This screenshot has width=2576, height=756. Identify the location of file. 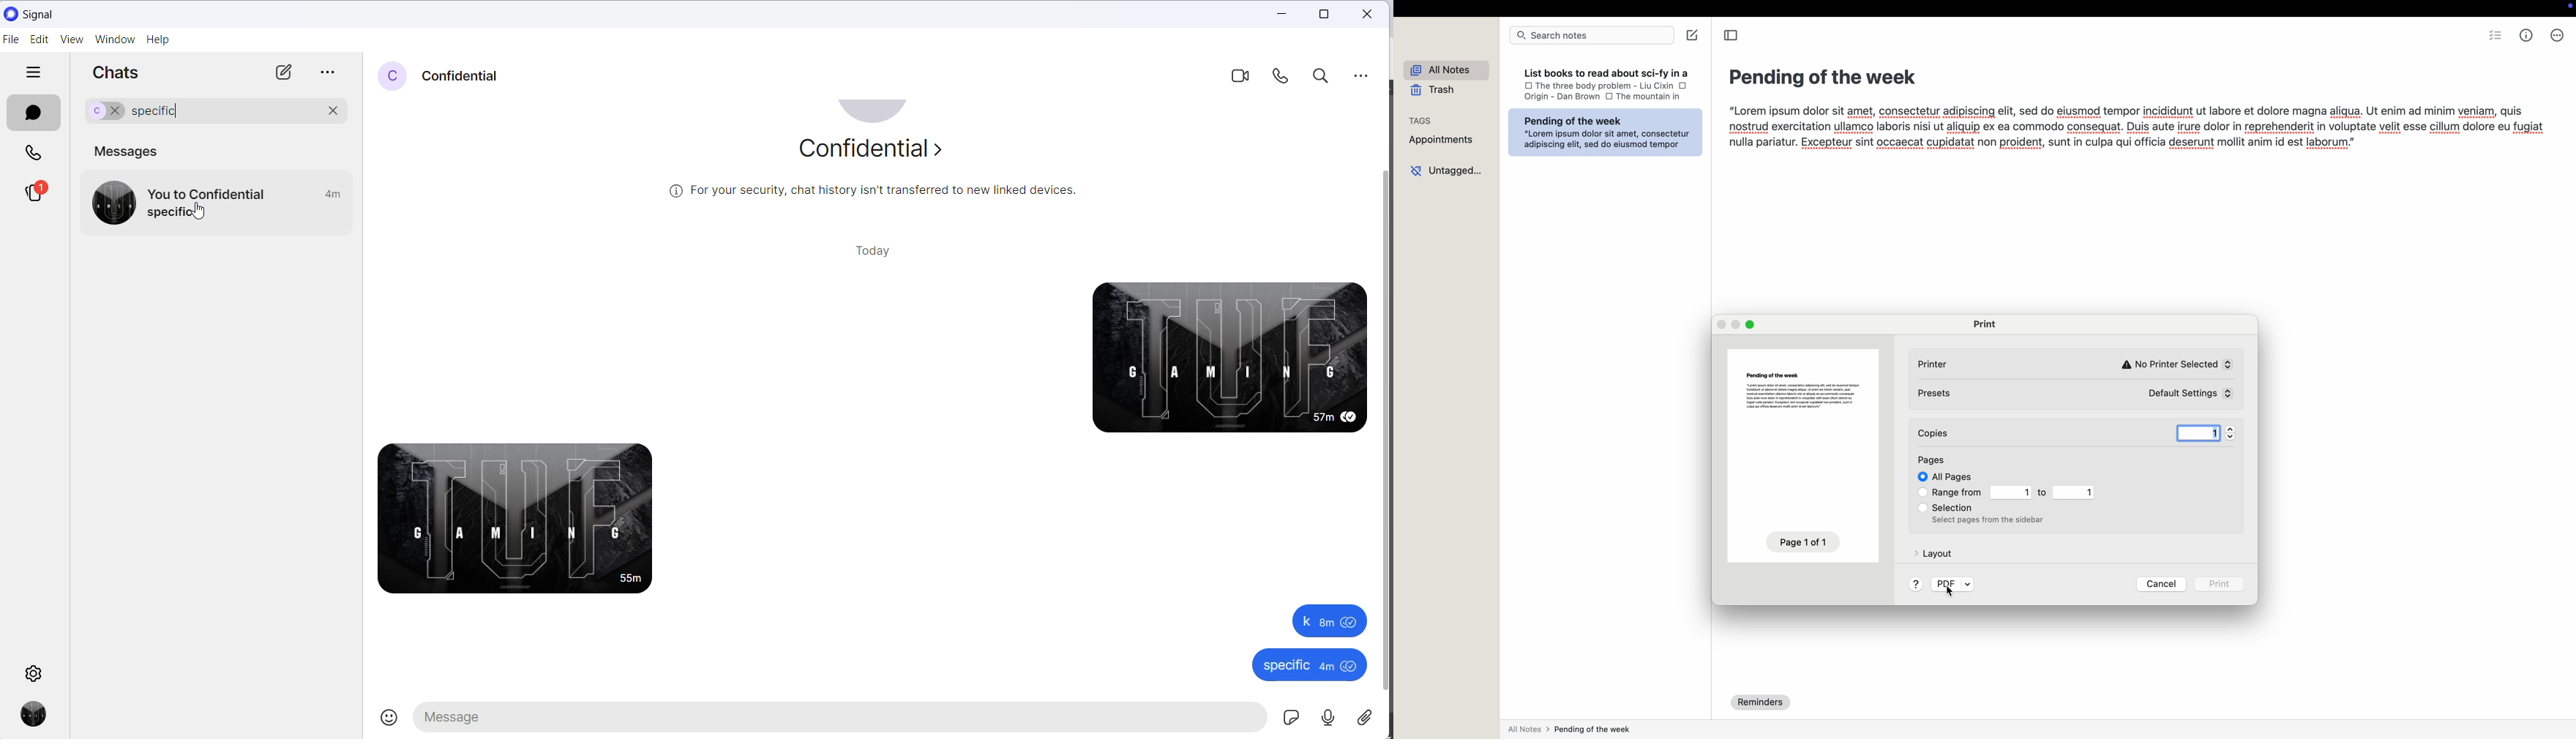
(11, 40).